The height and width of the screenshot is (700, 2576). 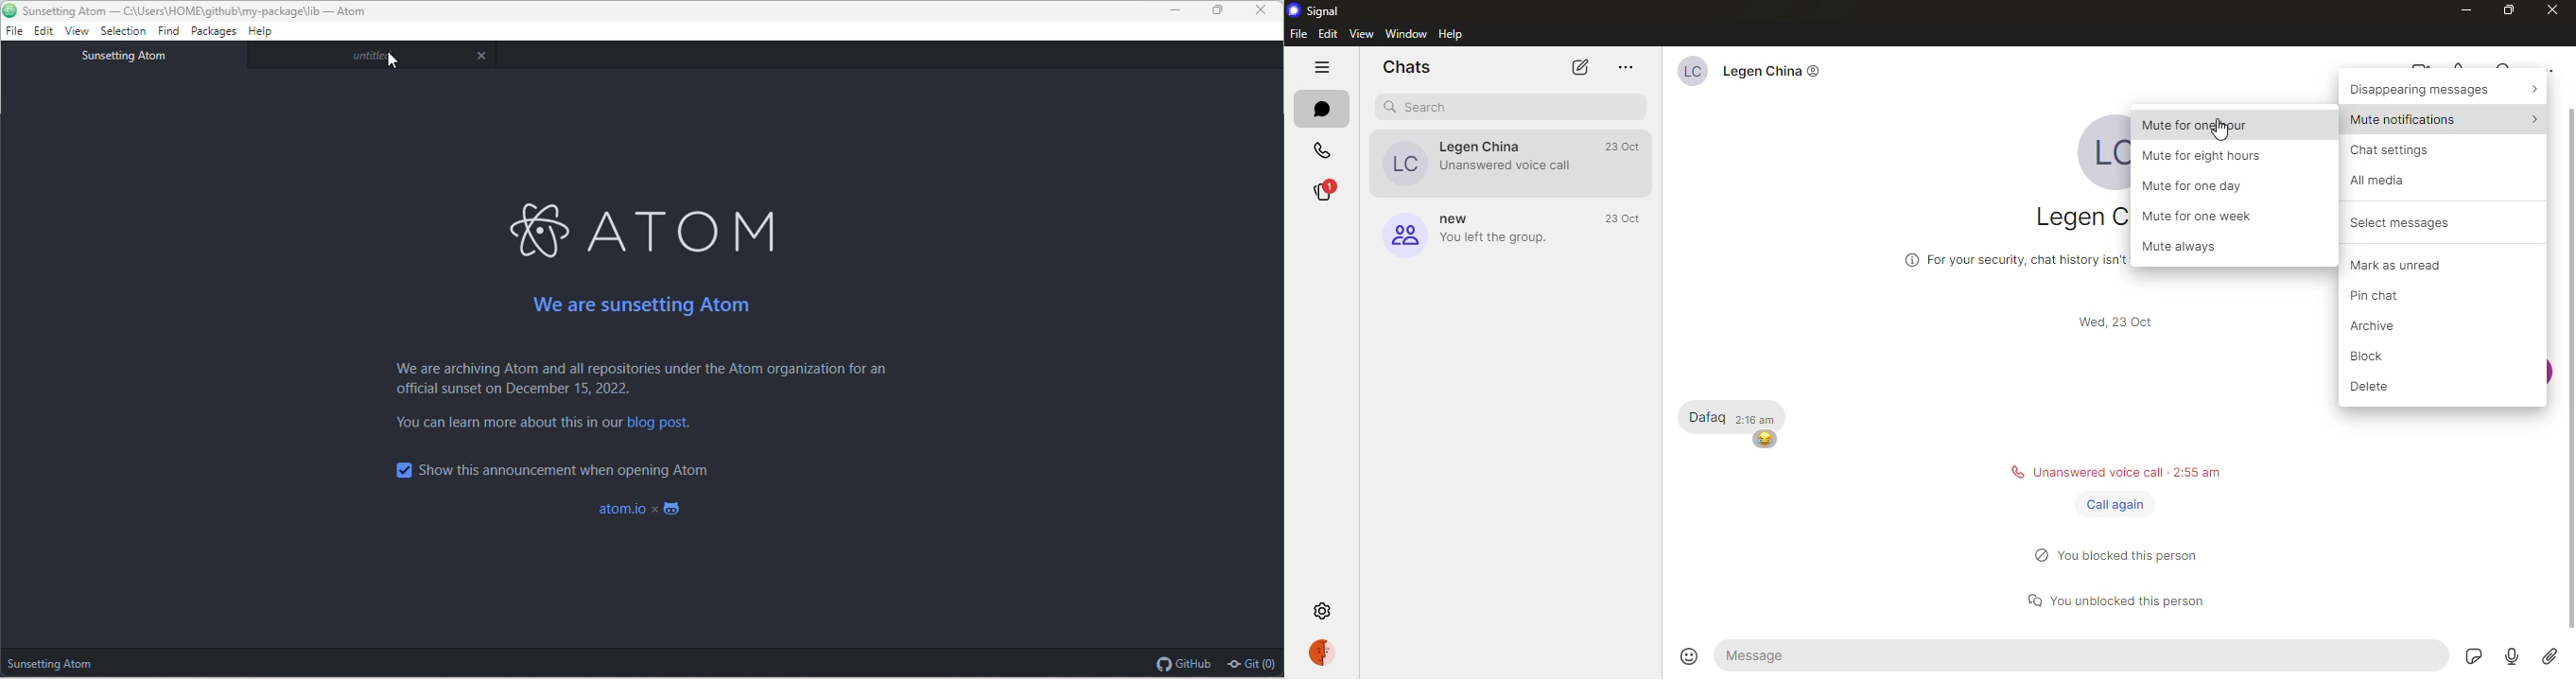 I want to click on status message, so click(x=2128, y=597).